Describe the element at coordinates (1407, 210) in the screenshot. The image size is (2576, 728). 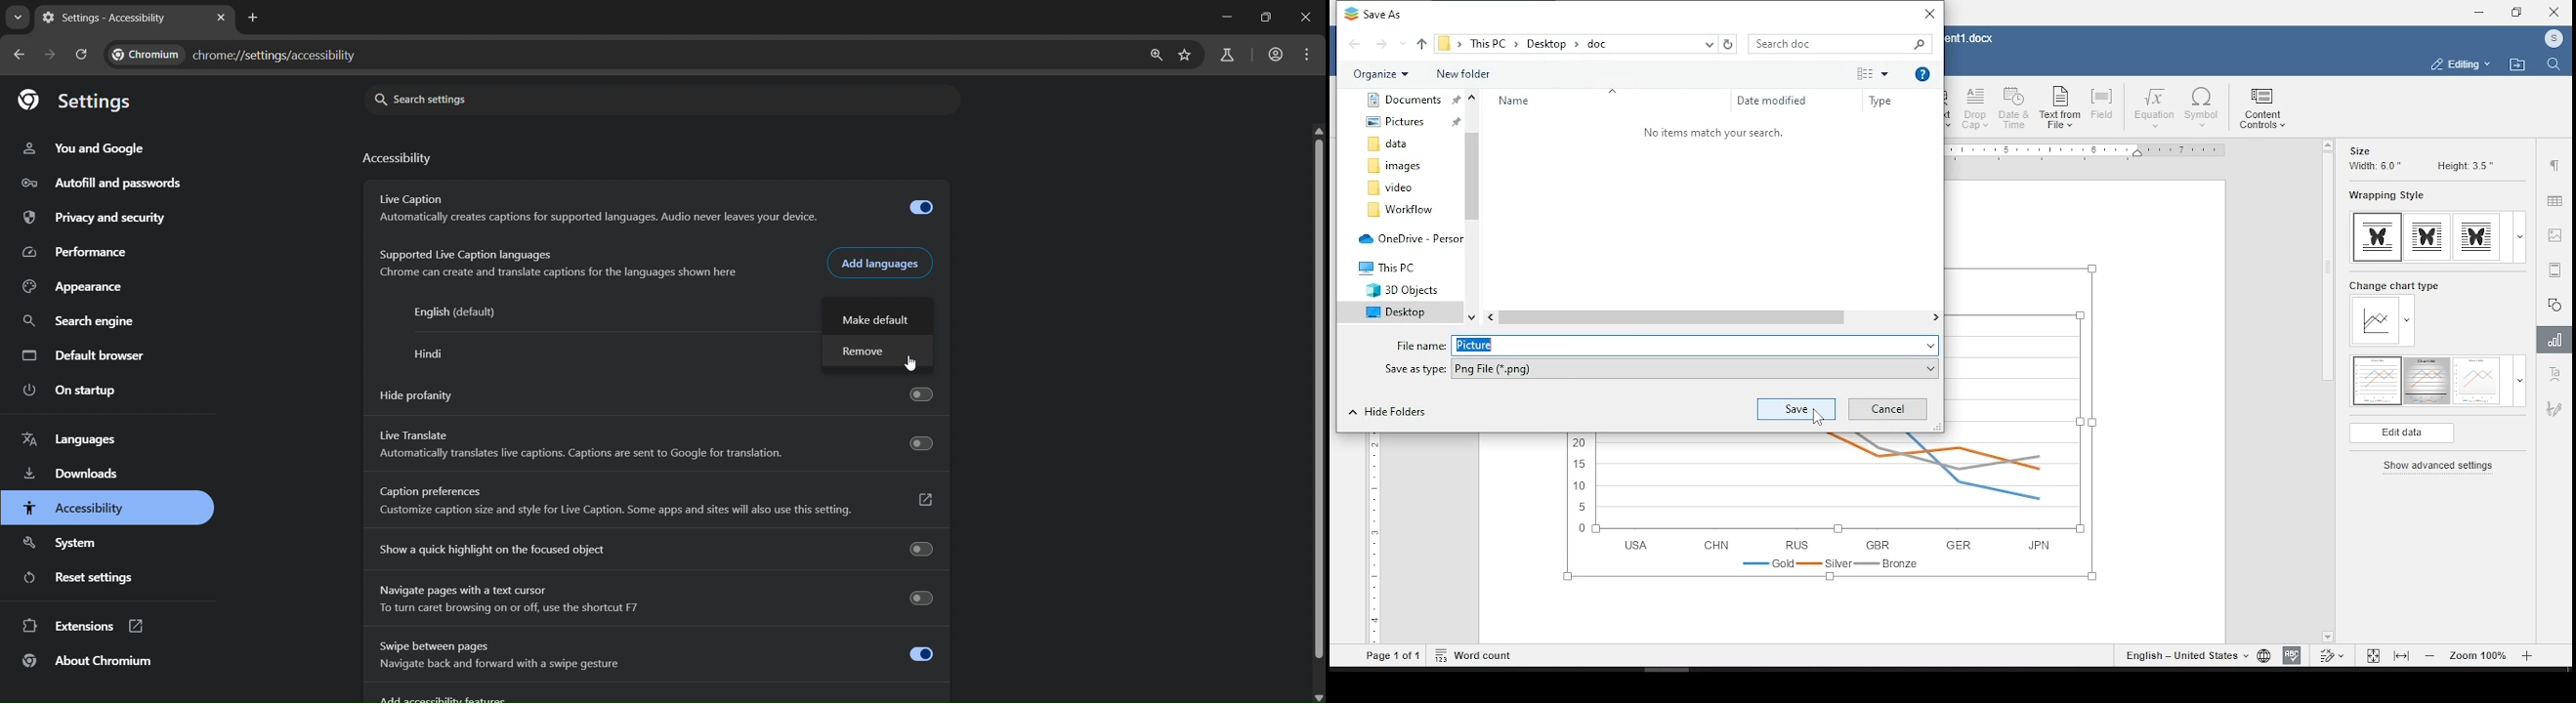
I see `Workflow` at that location.